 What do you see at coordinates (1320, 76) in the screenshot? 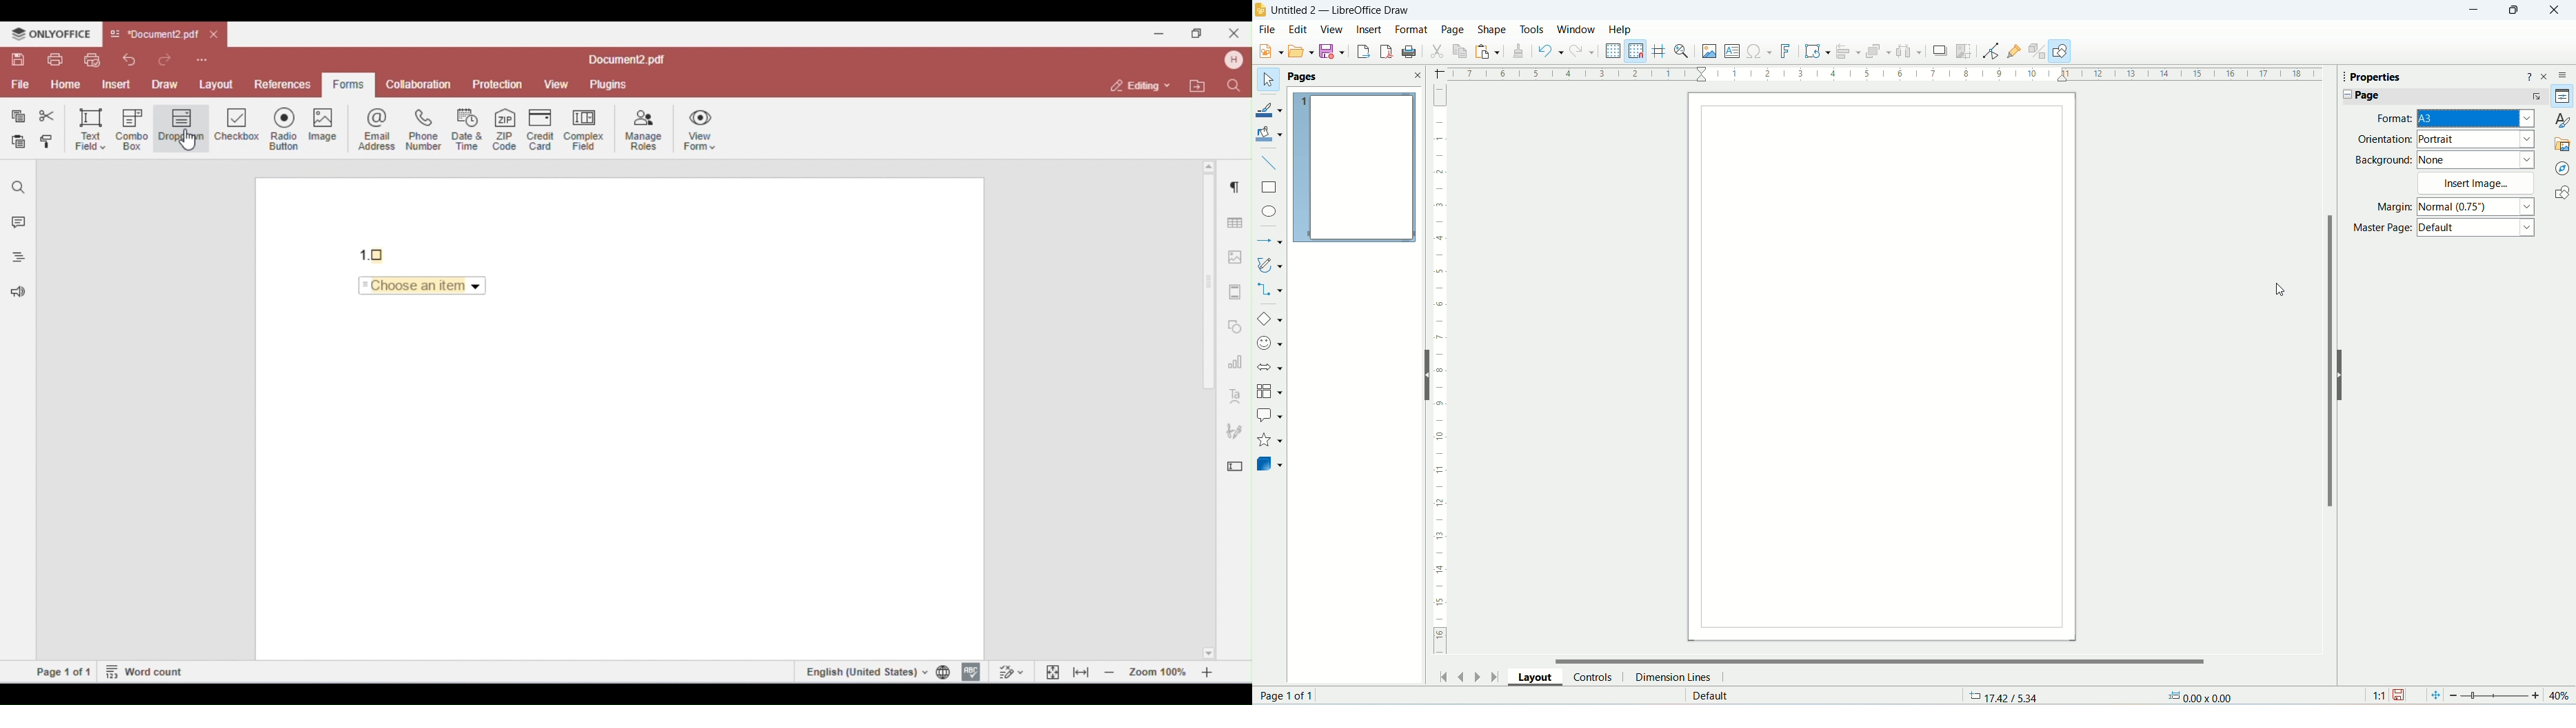
I see `pages` at bounding box center [1320, 76].